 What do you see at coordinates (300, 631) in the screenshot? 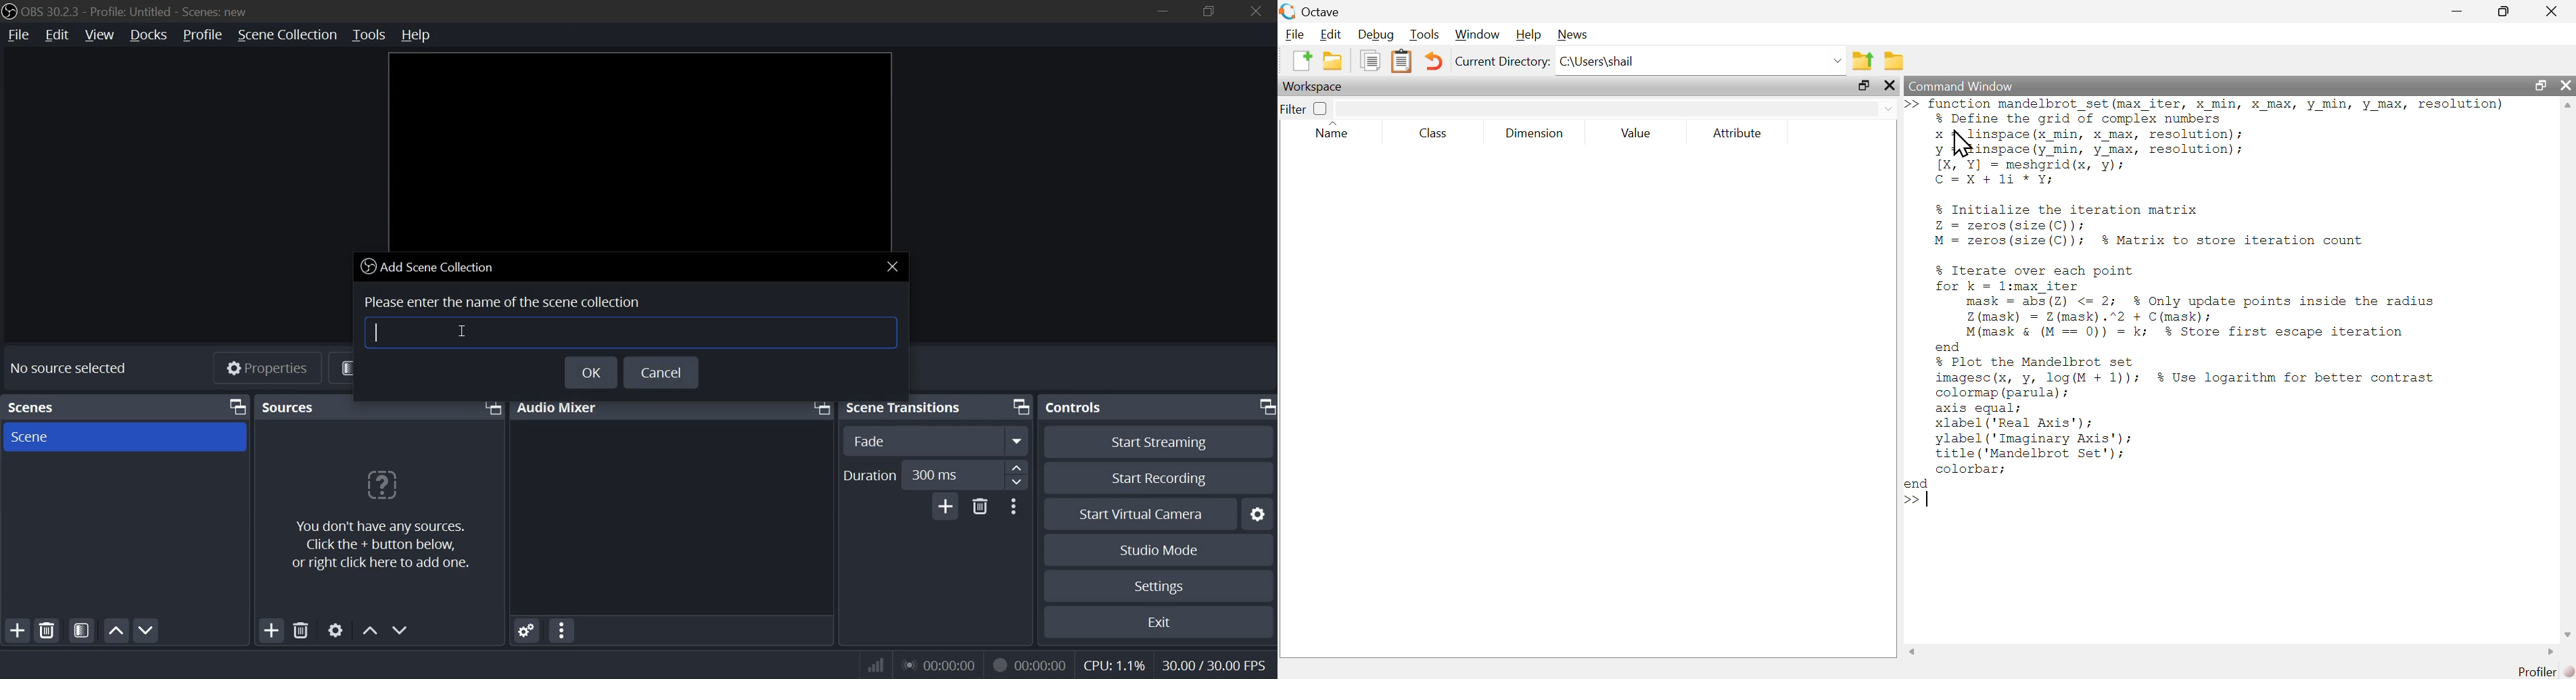
I see `delete` at bounding box center [300, 631].